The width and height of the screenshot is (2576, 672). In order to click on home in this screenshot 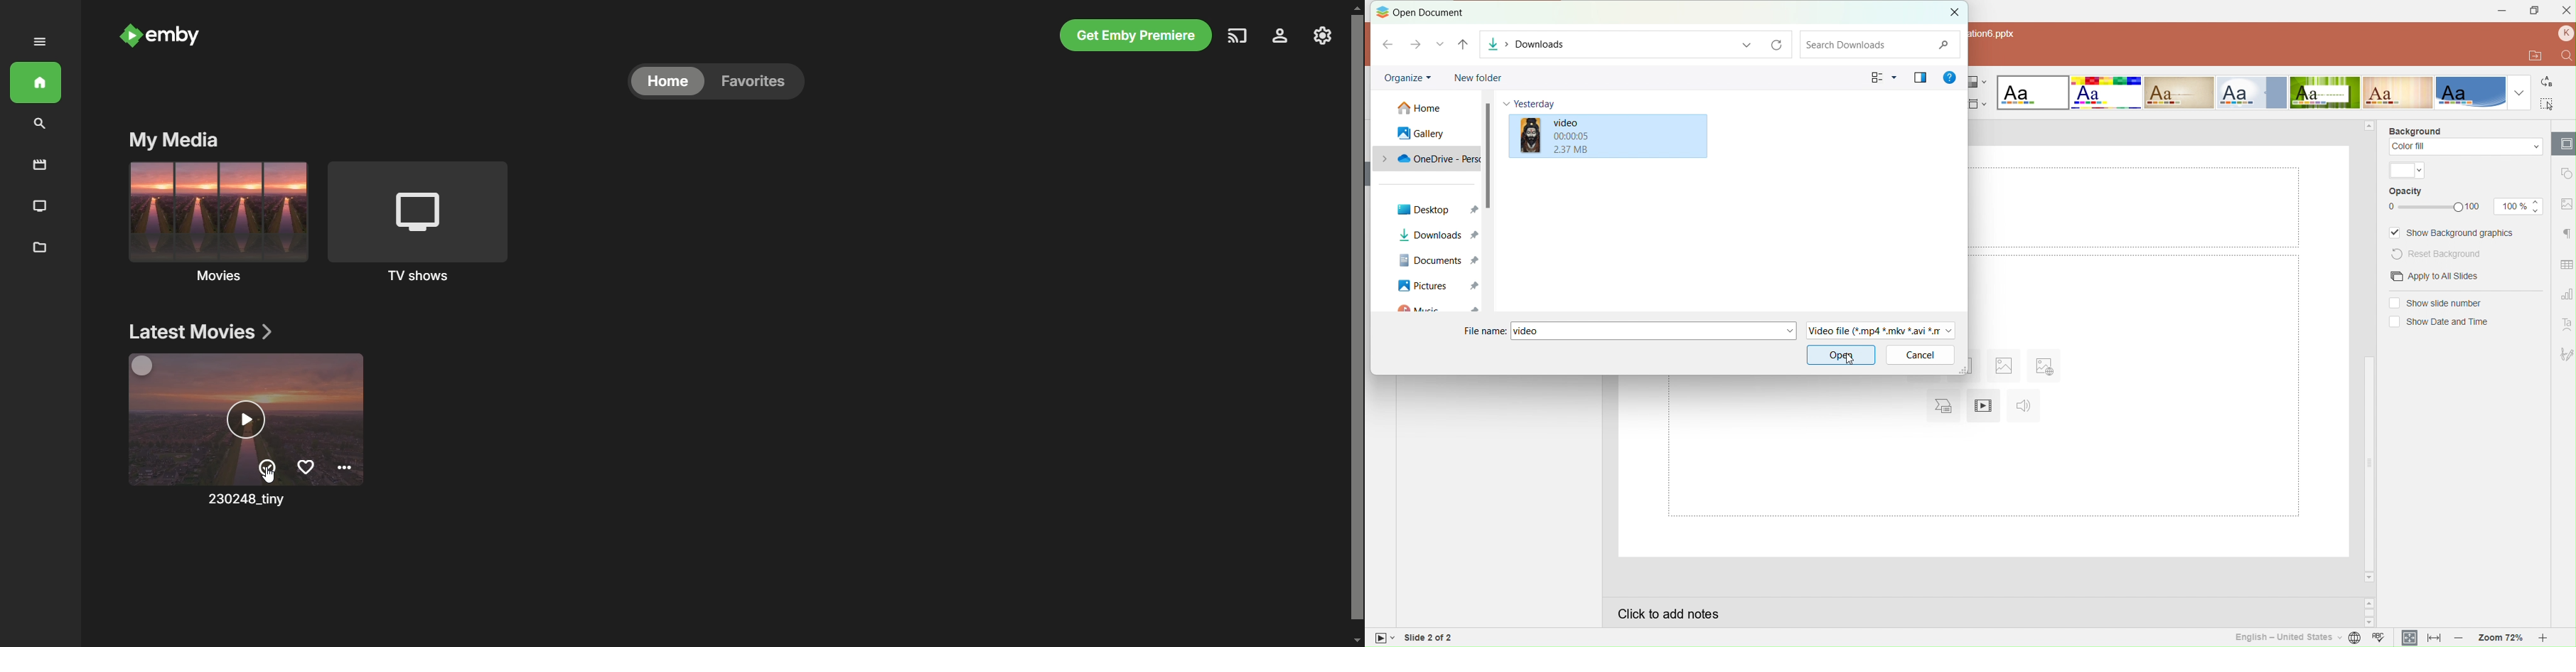, I will do `click(37, 84)`.